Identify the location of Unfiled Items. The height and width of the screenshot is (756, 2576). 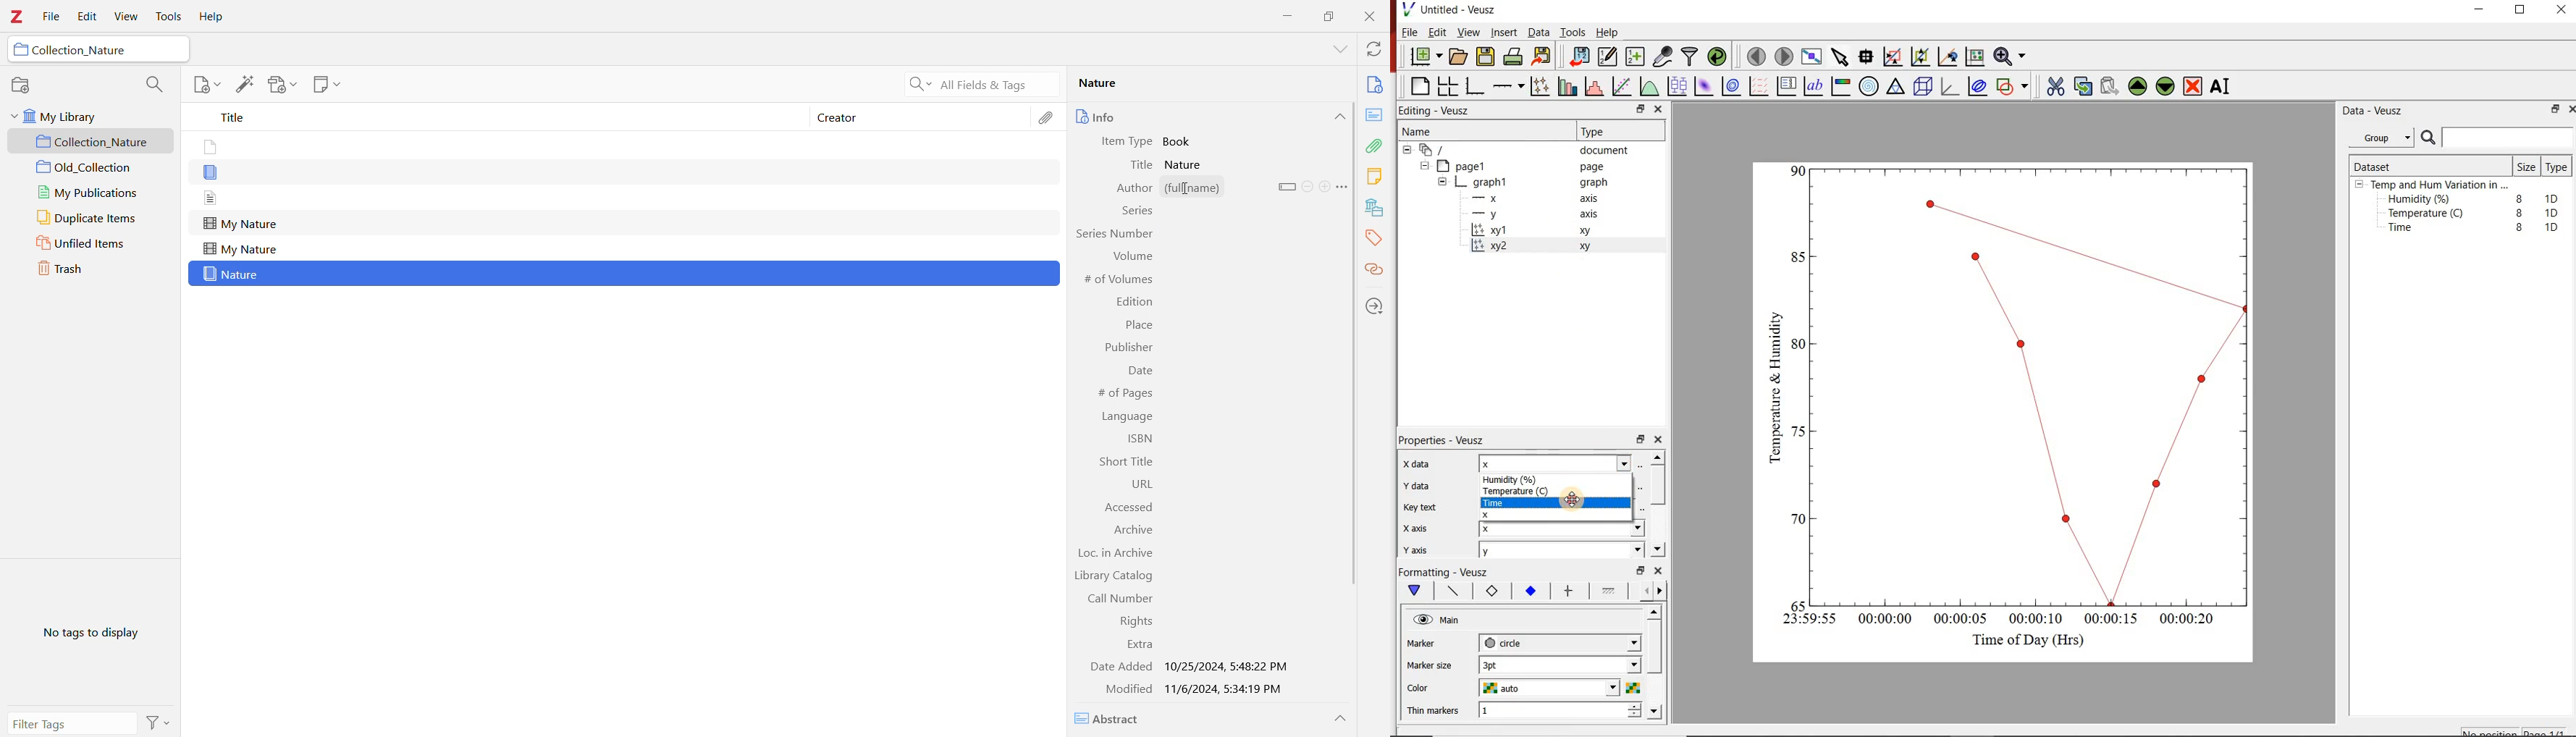
(91, 243).